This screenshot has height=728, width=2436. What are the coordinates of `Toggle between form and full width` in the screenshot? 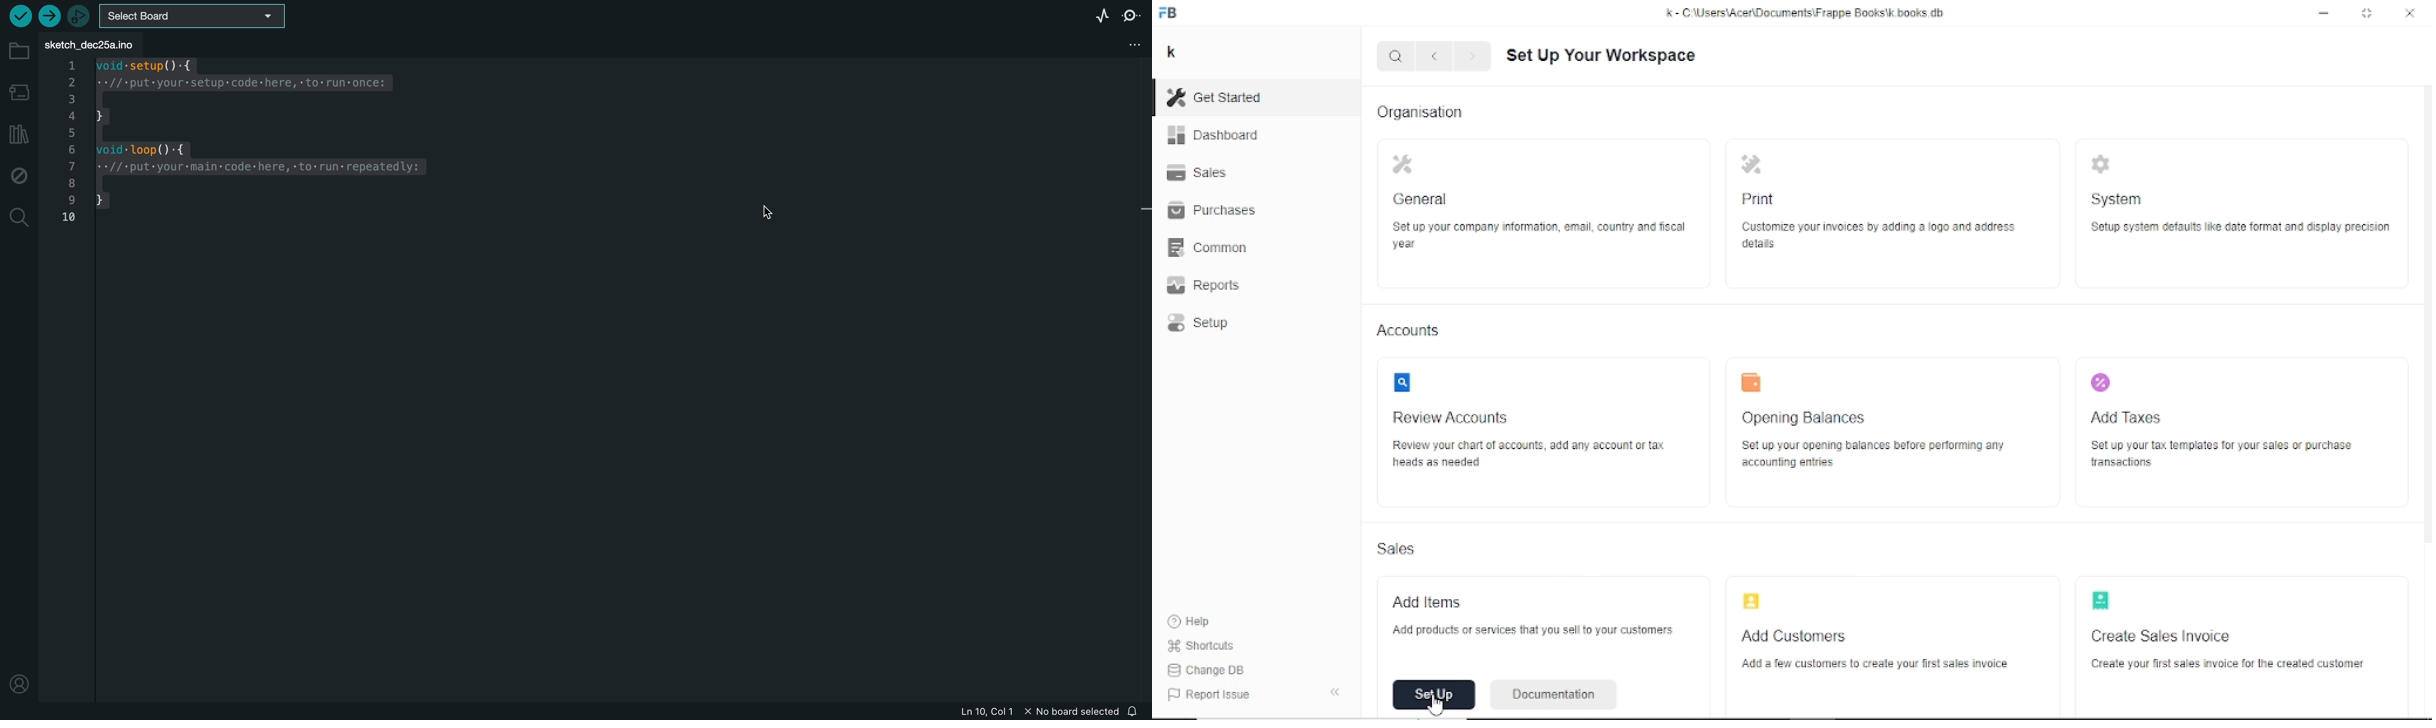 It's located at (2367, 12).